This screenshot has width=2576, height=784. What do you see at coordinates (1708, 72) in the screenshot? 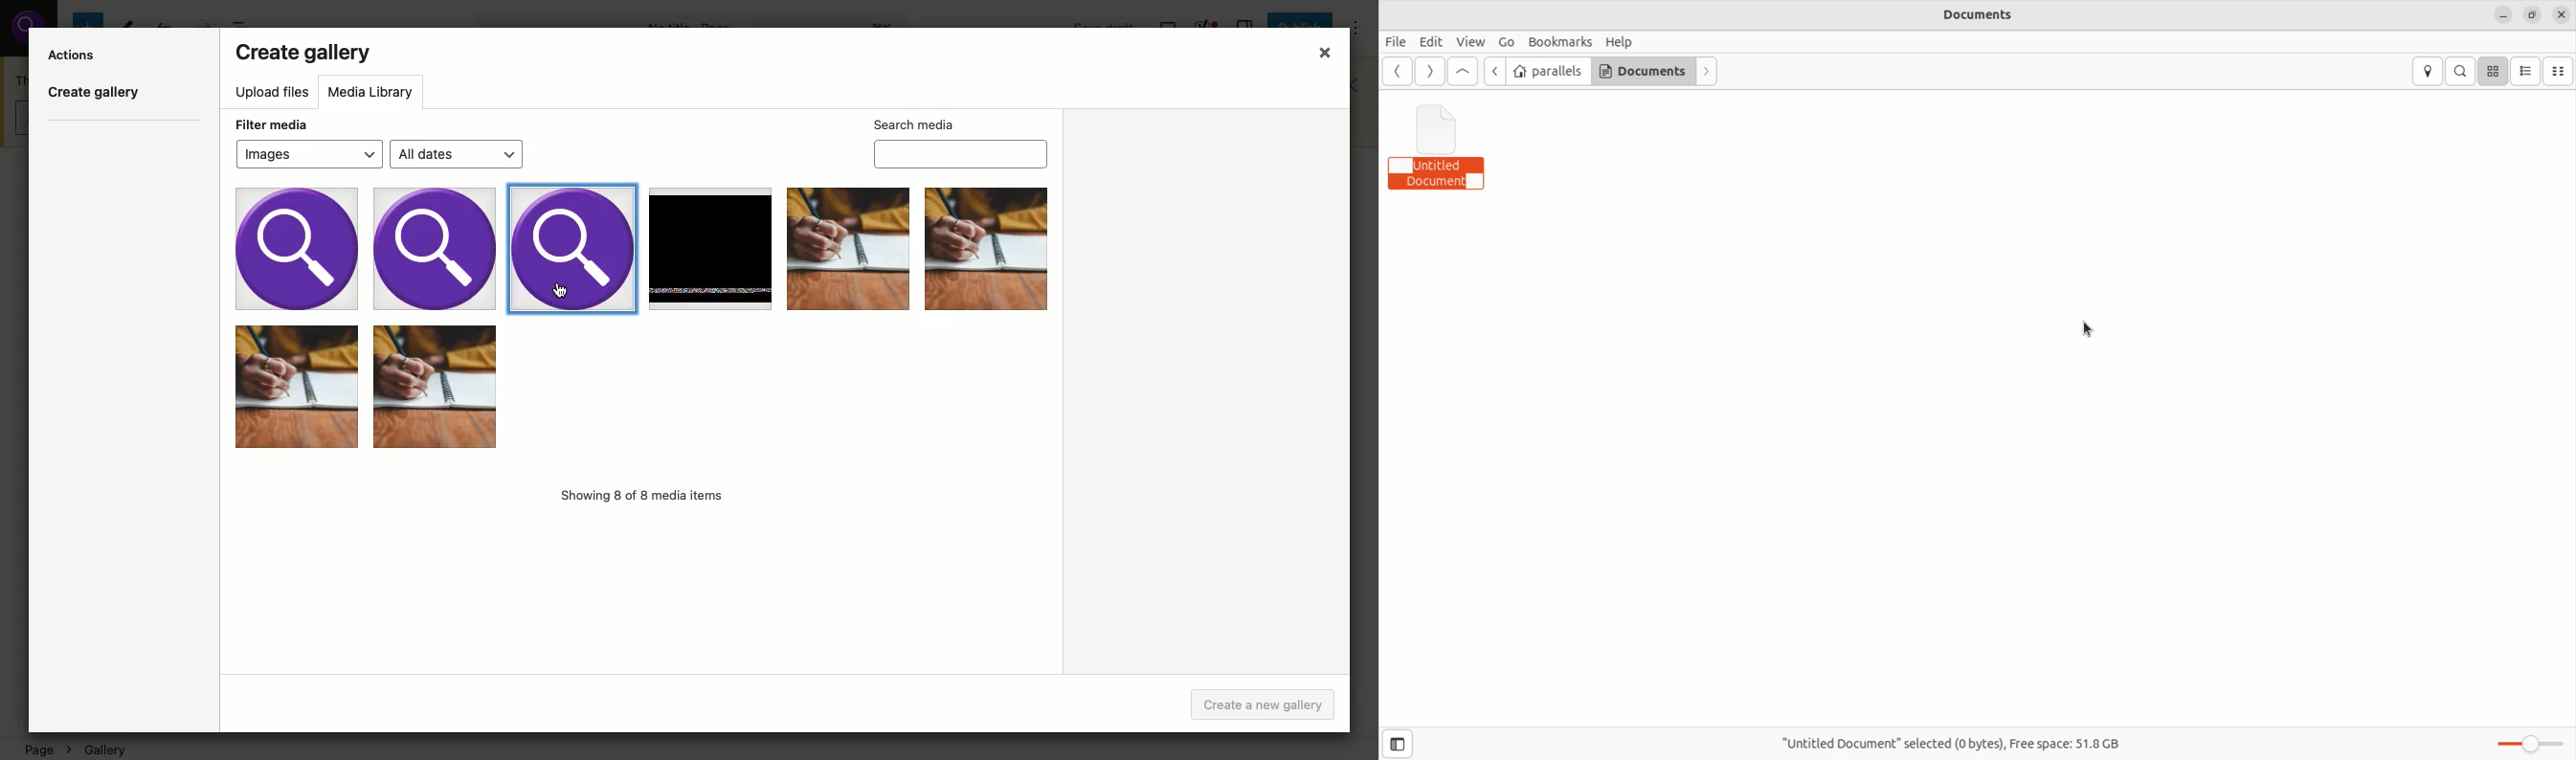
I see `next ` at bounding box center [1708, 72].